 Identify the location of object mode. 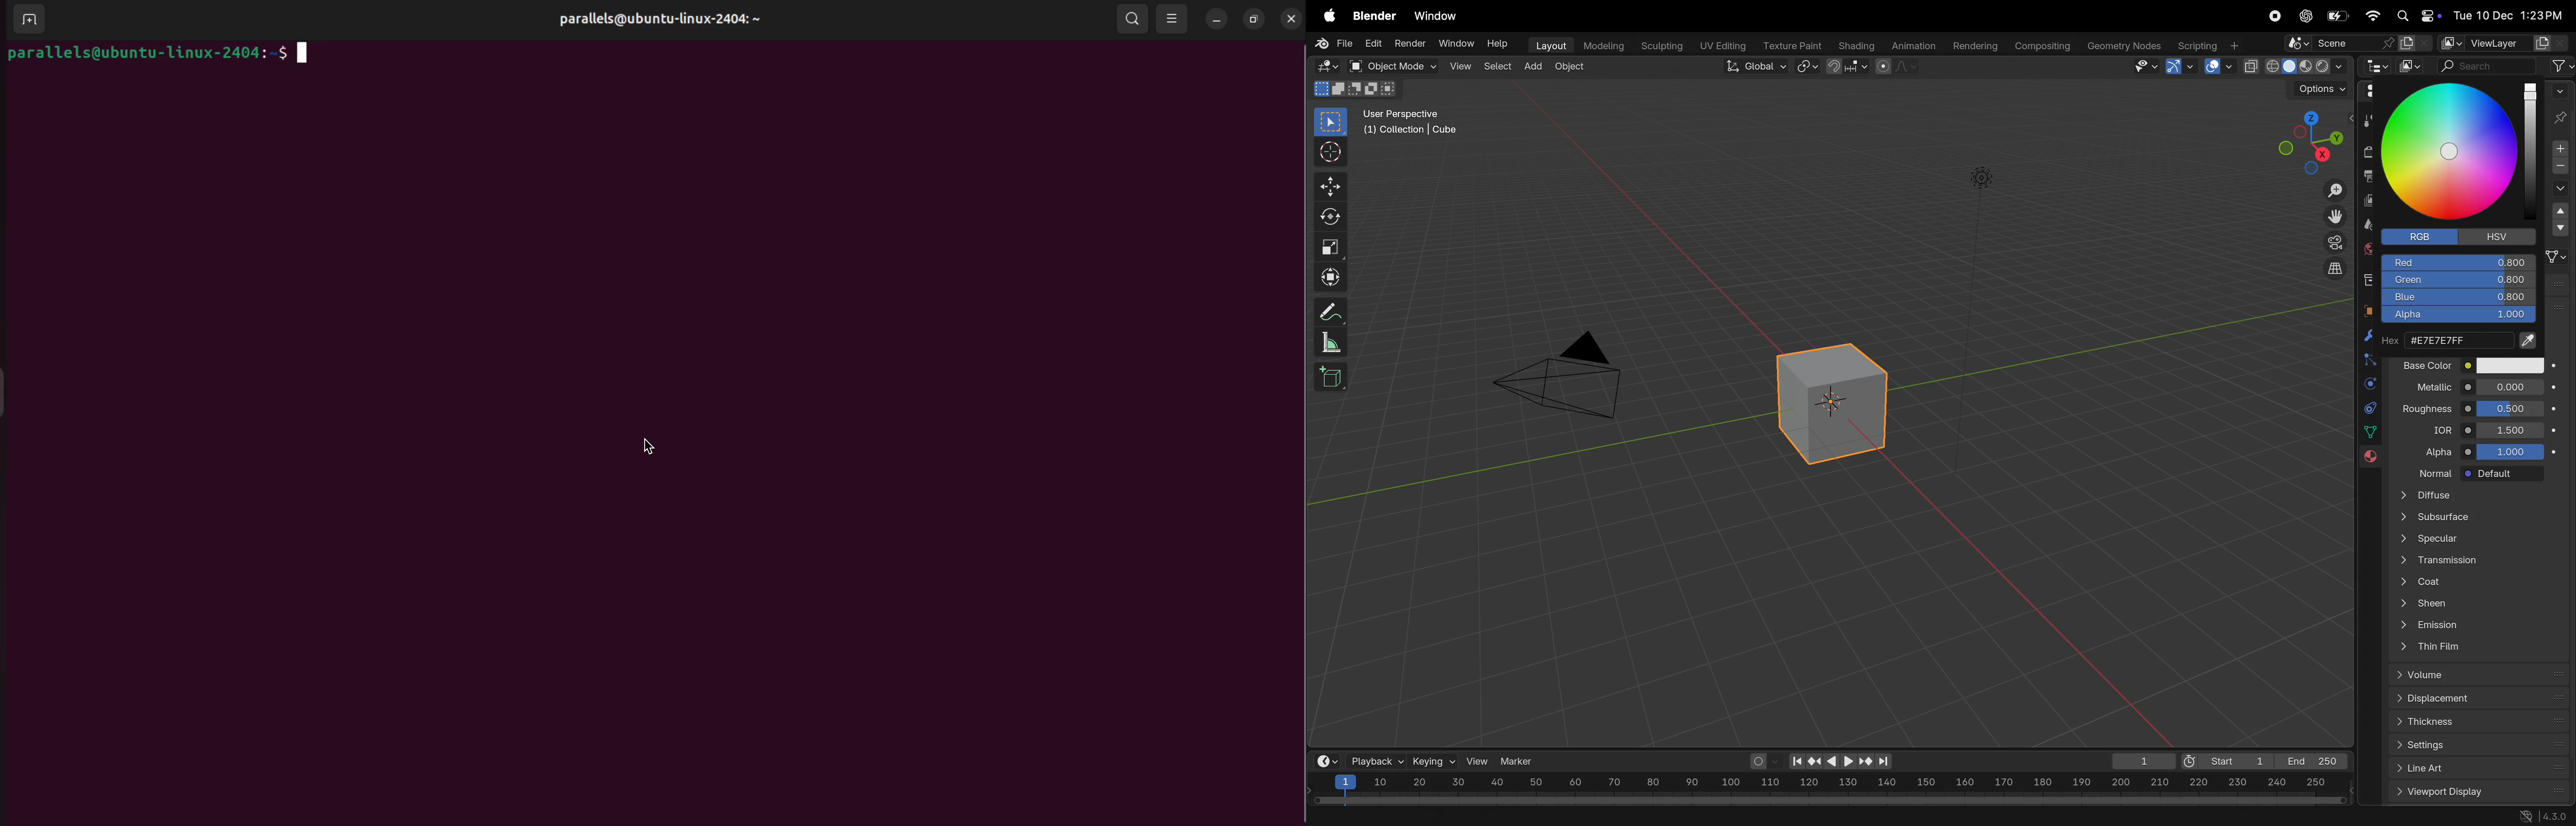
(1387, 66).